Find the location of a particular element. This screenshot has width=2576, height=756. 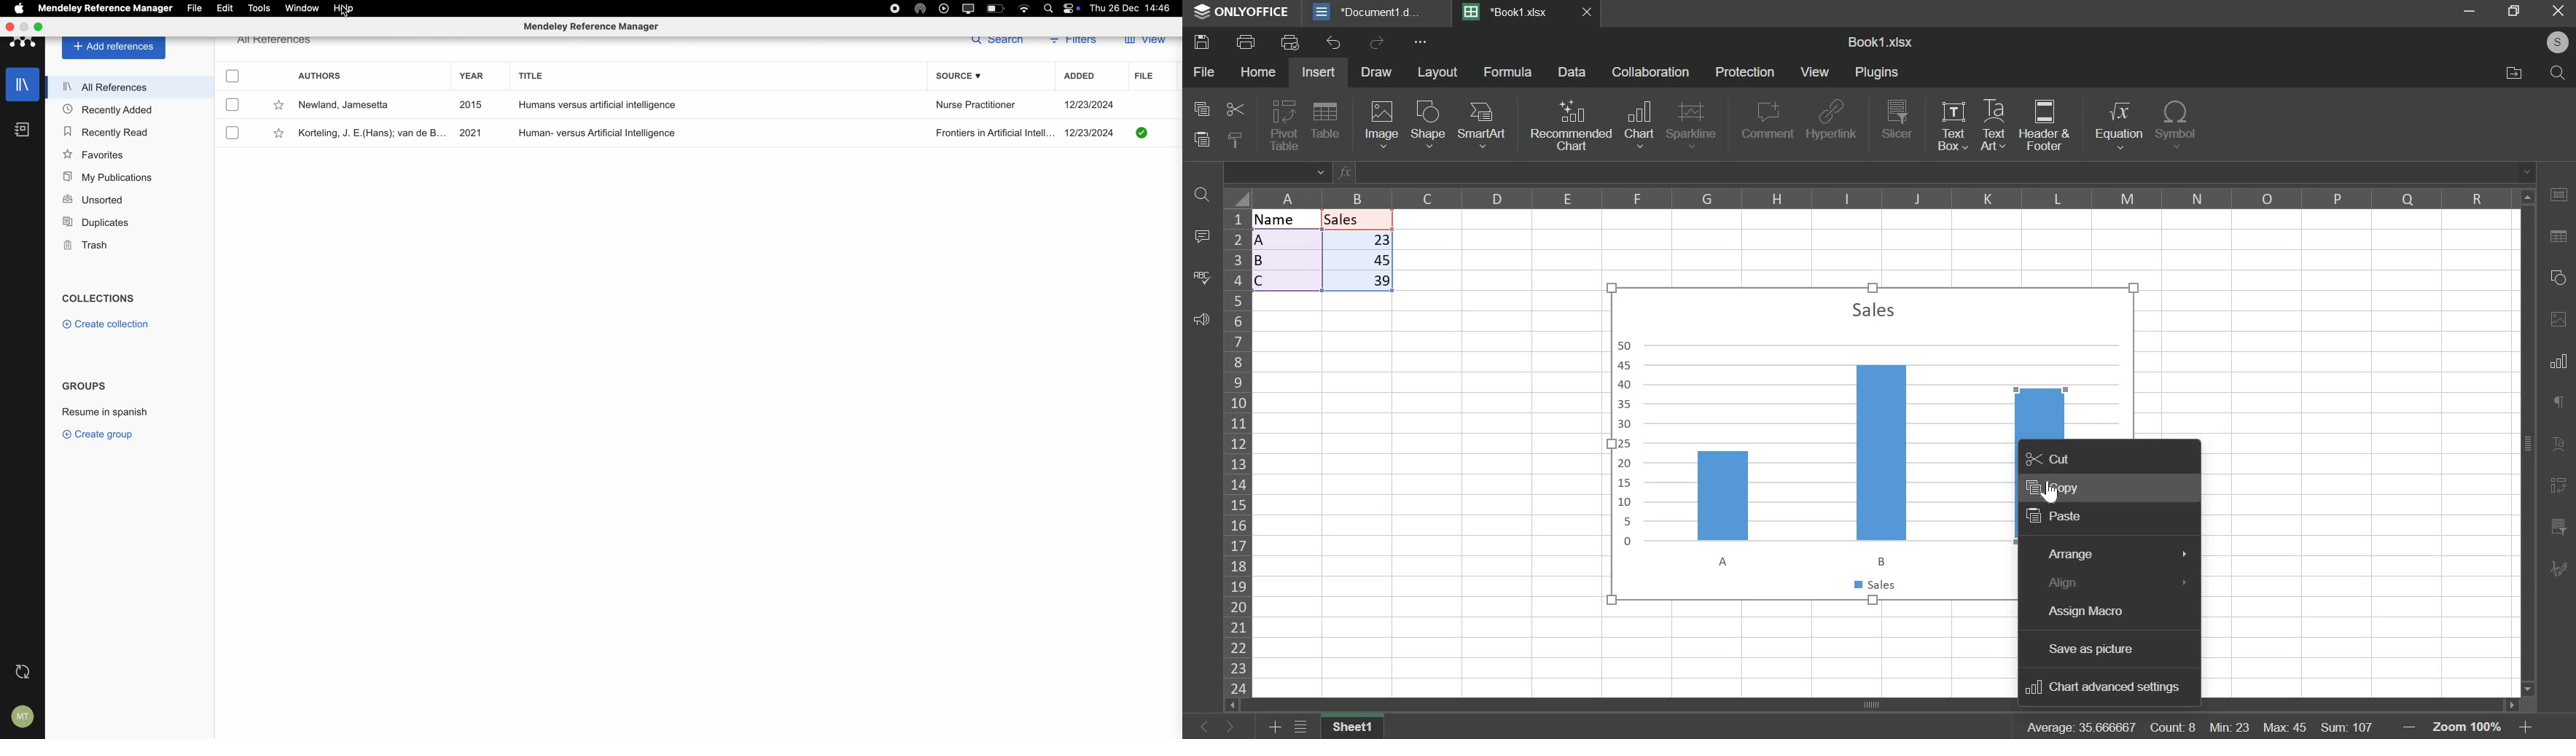

header & footer is located at coordinates (2045, 125).